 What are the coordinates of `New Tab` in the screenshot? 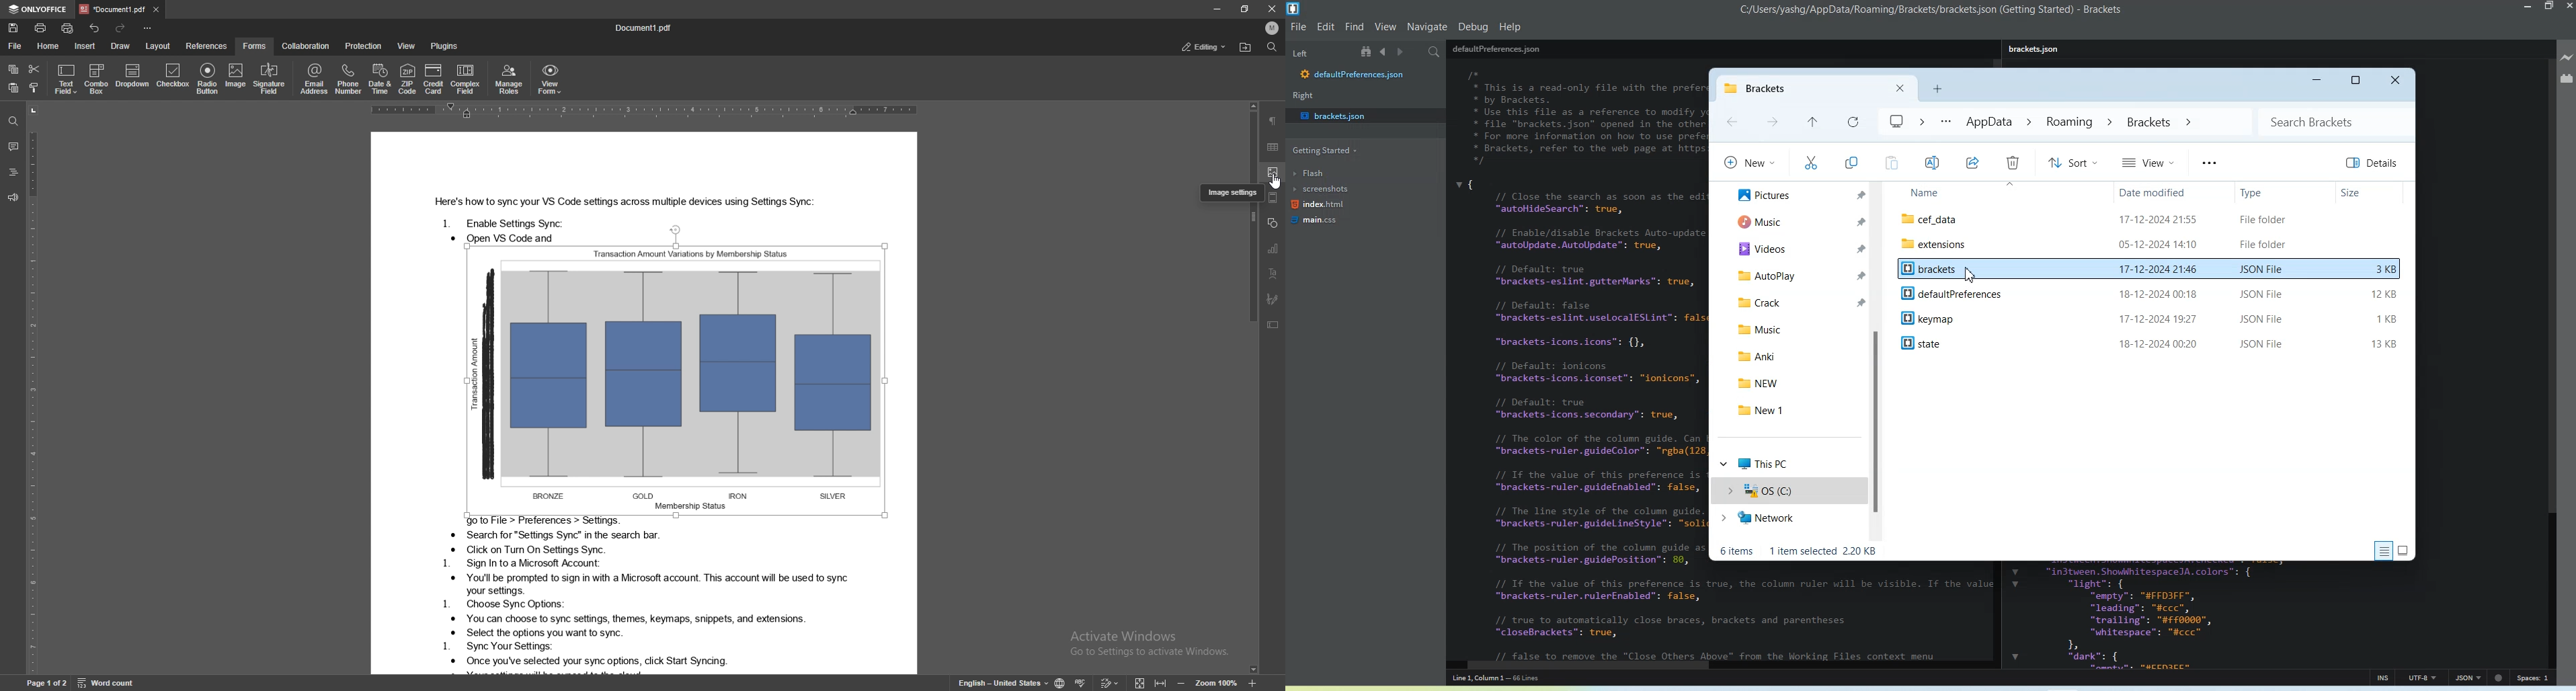 It's located at (1937, 89).